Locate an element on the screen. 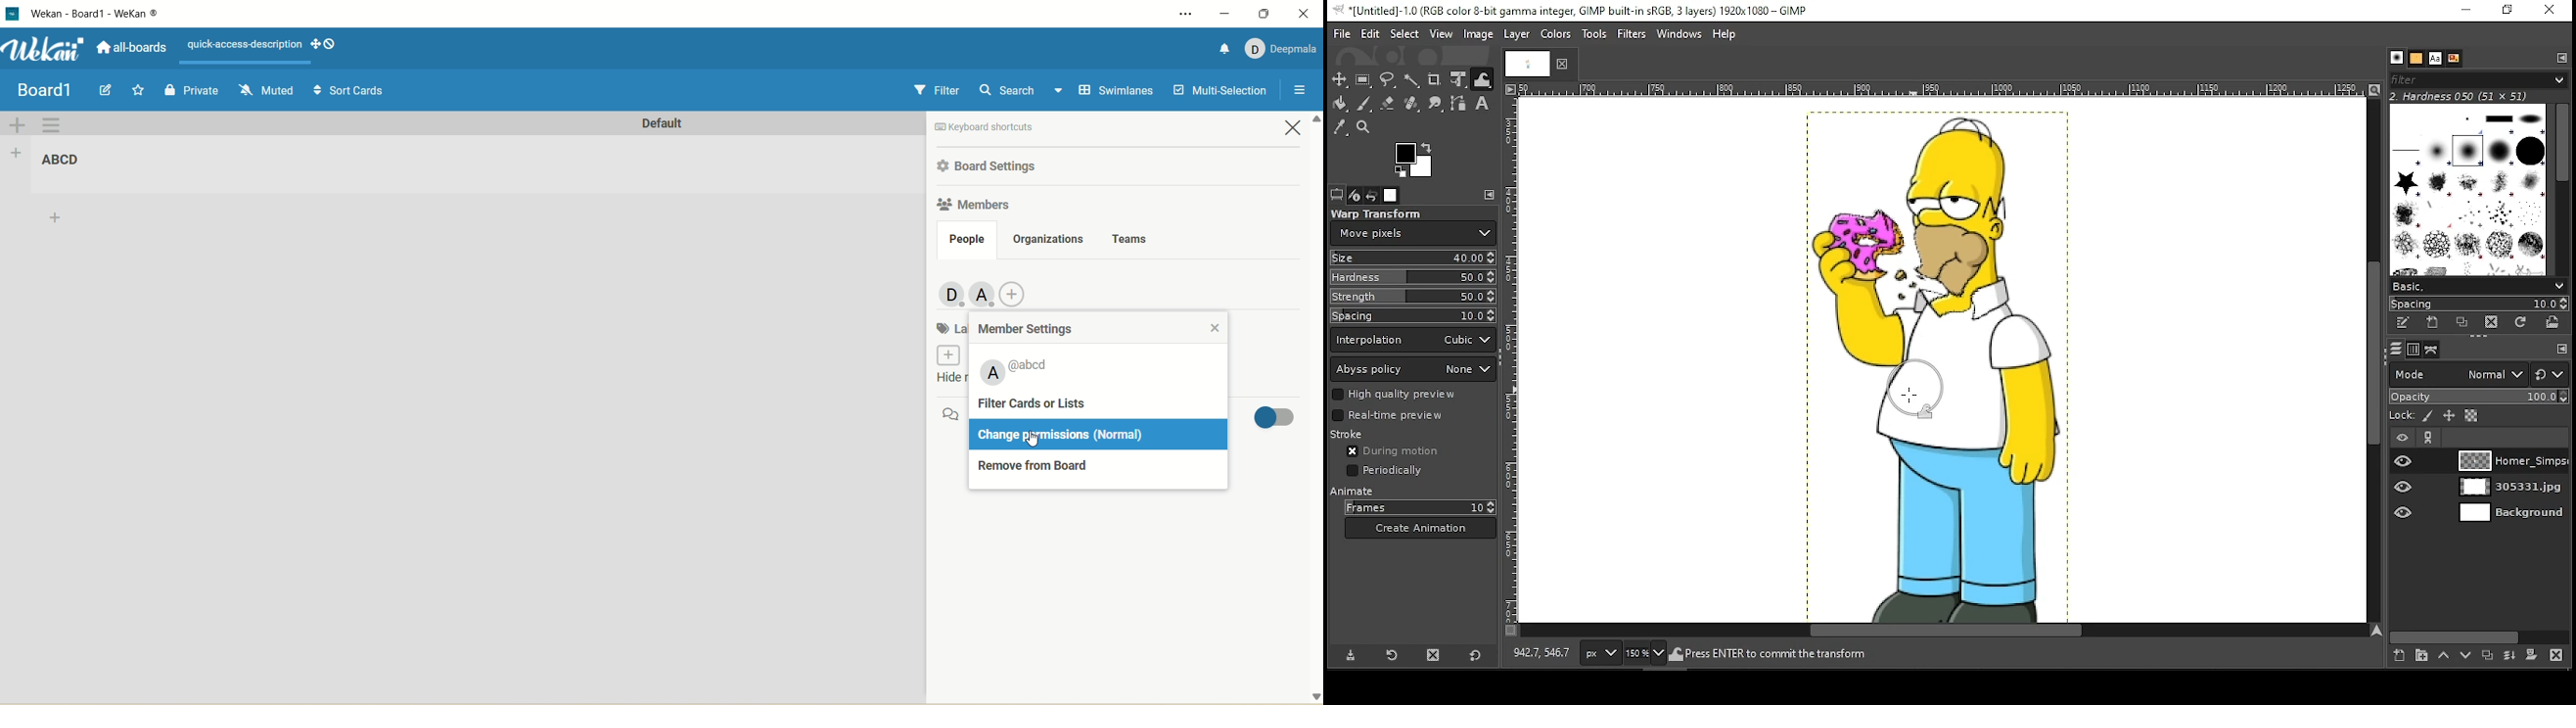 This screenshot has width=2576, height=728. image is located at coordinates (1942, 364).